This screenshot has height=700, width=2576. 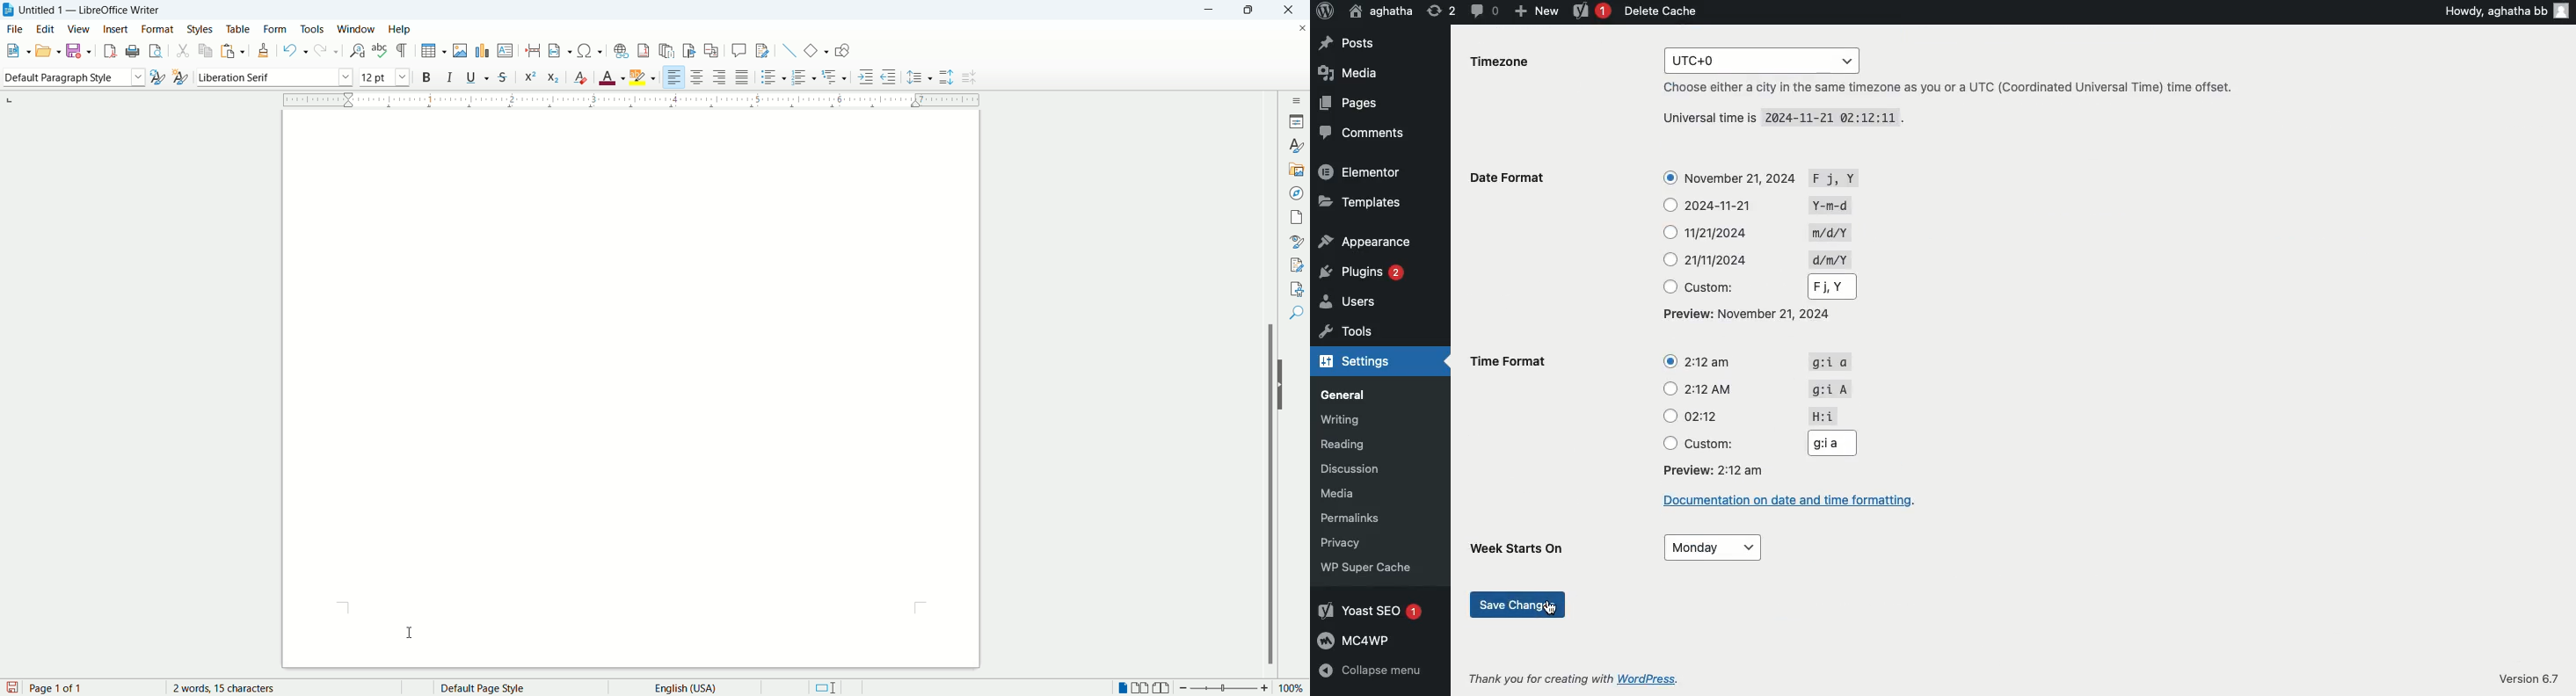 What do you see at coordinates (722, 79) in the screenshot?
I see `align right` at bounding box center [722, 79].